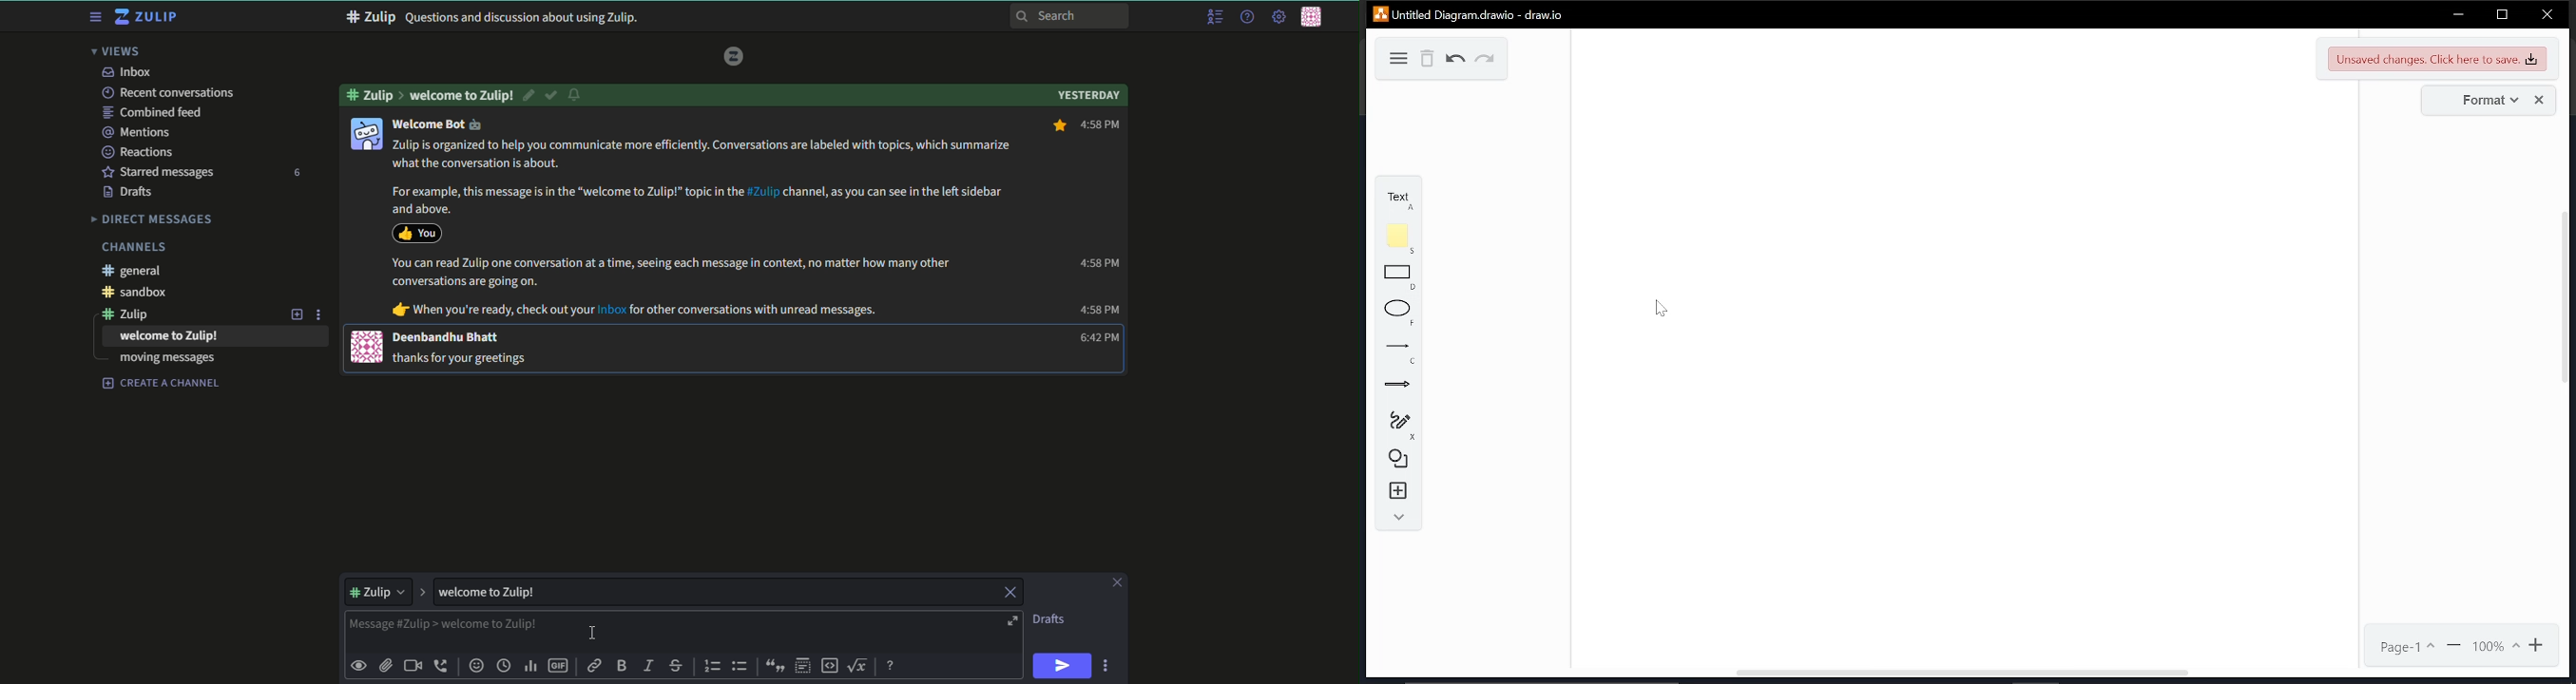 This screenshot has width=2576, height=700. I want to click on #zulip, so click(377, 590).